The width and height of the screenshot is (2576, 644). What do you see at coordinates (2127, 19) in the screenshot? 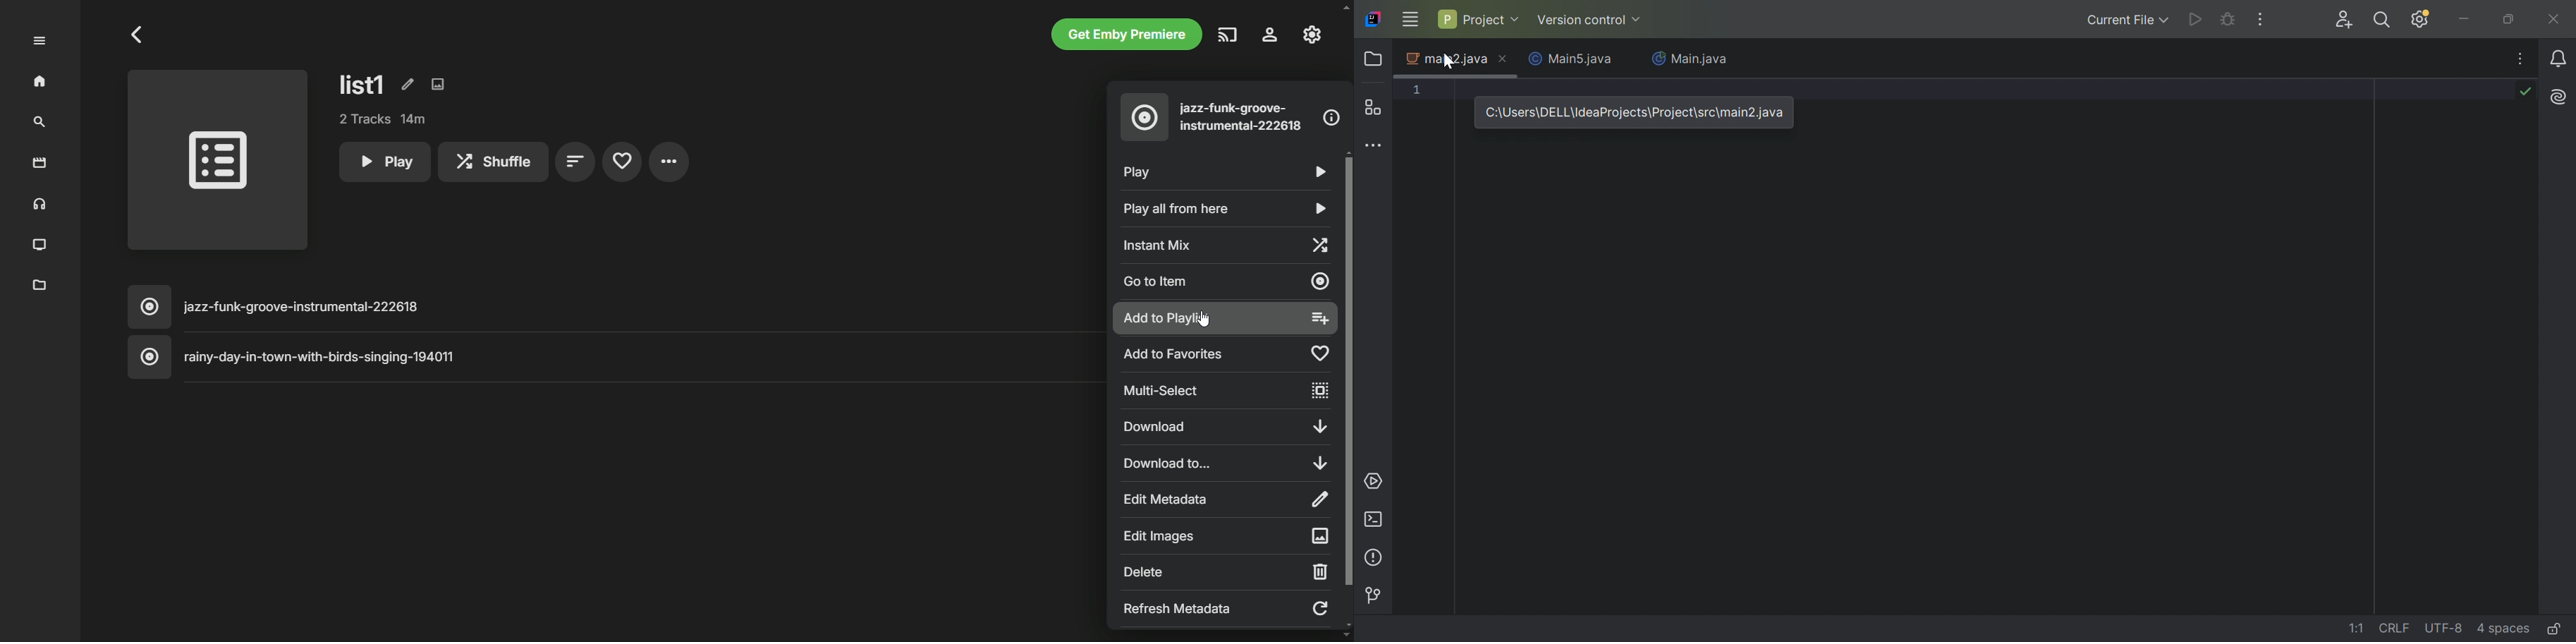
I see `Current file` at bounding box center [2127, 19].